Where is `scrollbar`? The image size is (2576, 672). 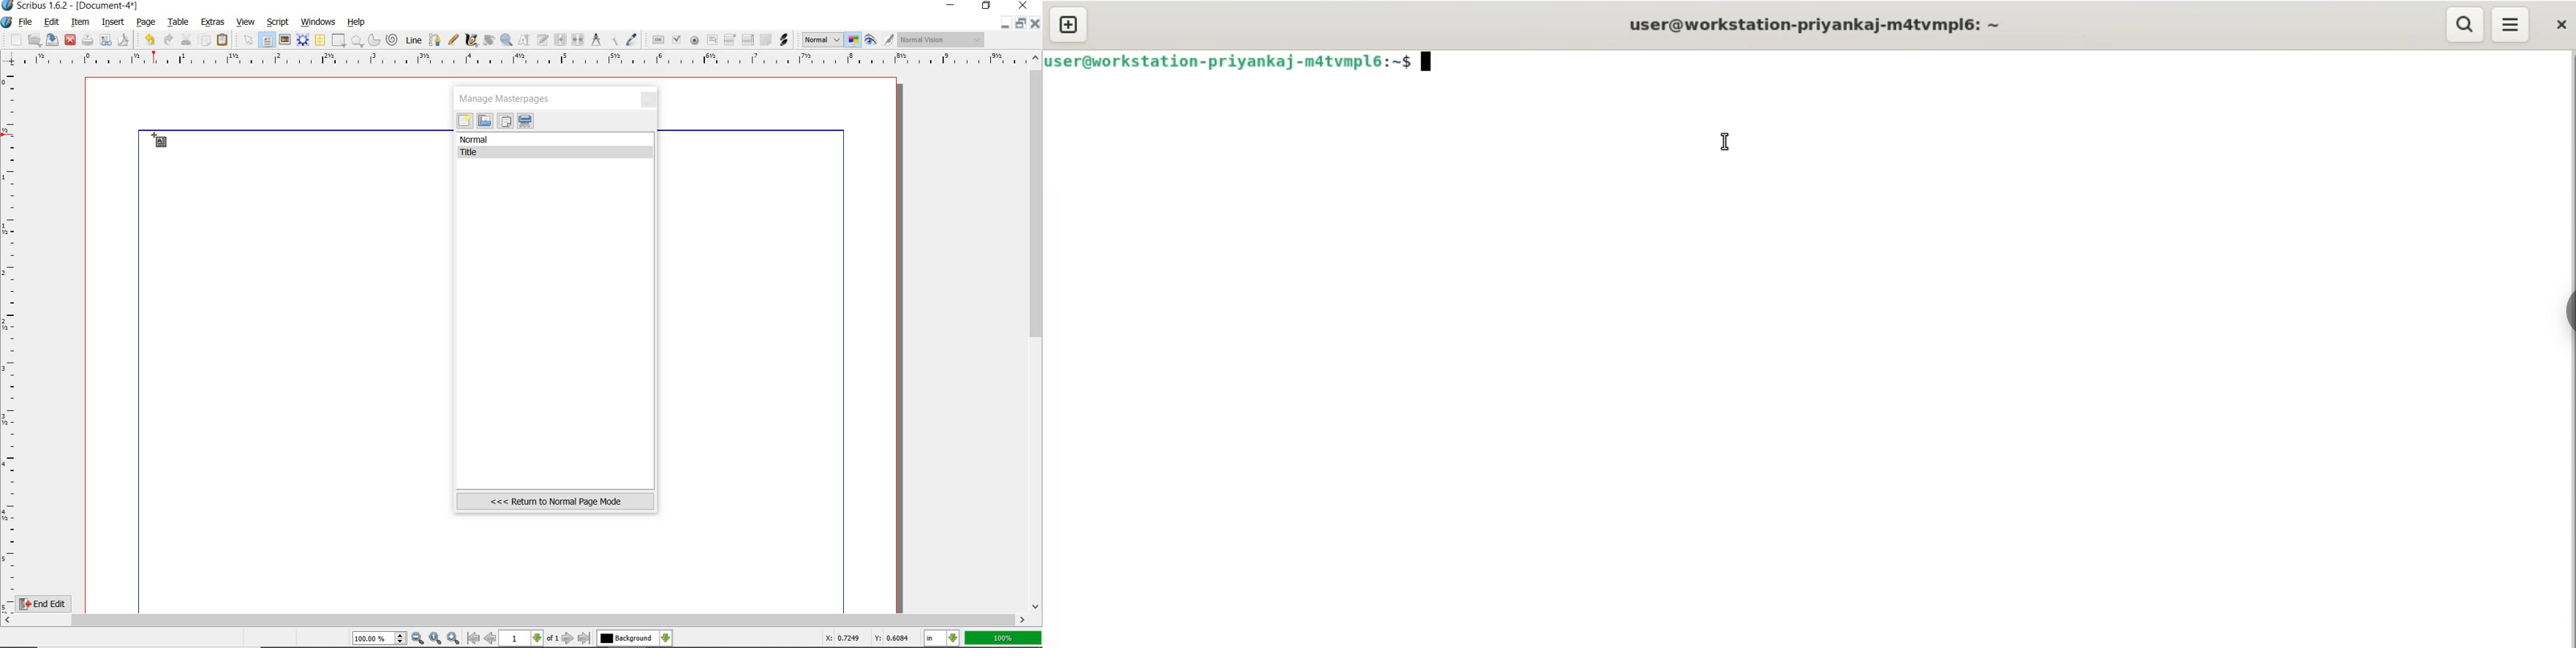
scrollbar is located at coordinates (1036, 331).